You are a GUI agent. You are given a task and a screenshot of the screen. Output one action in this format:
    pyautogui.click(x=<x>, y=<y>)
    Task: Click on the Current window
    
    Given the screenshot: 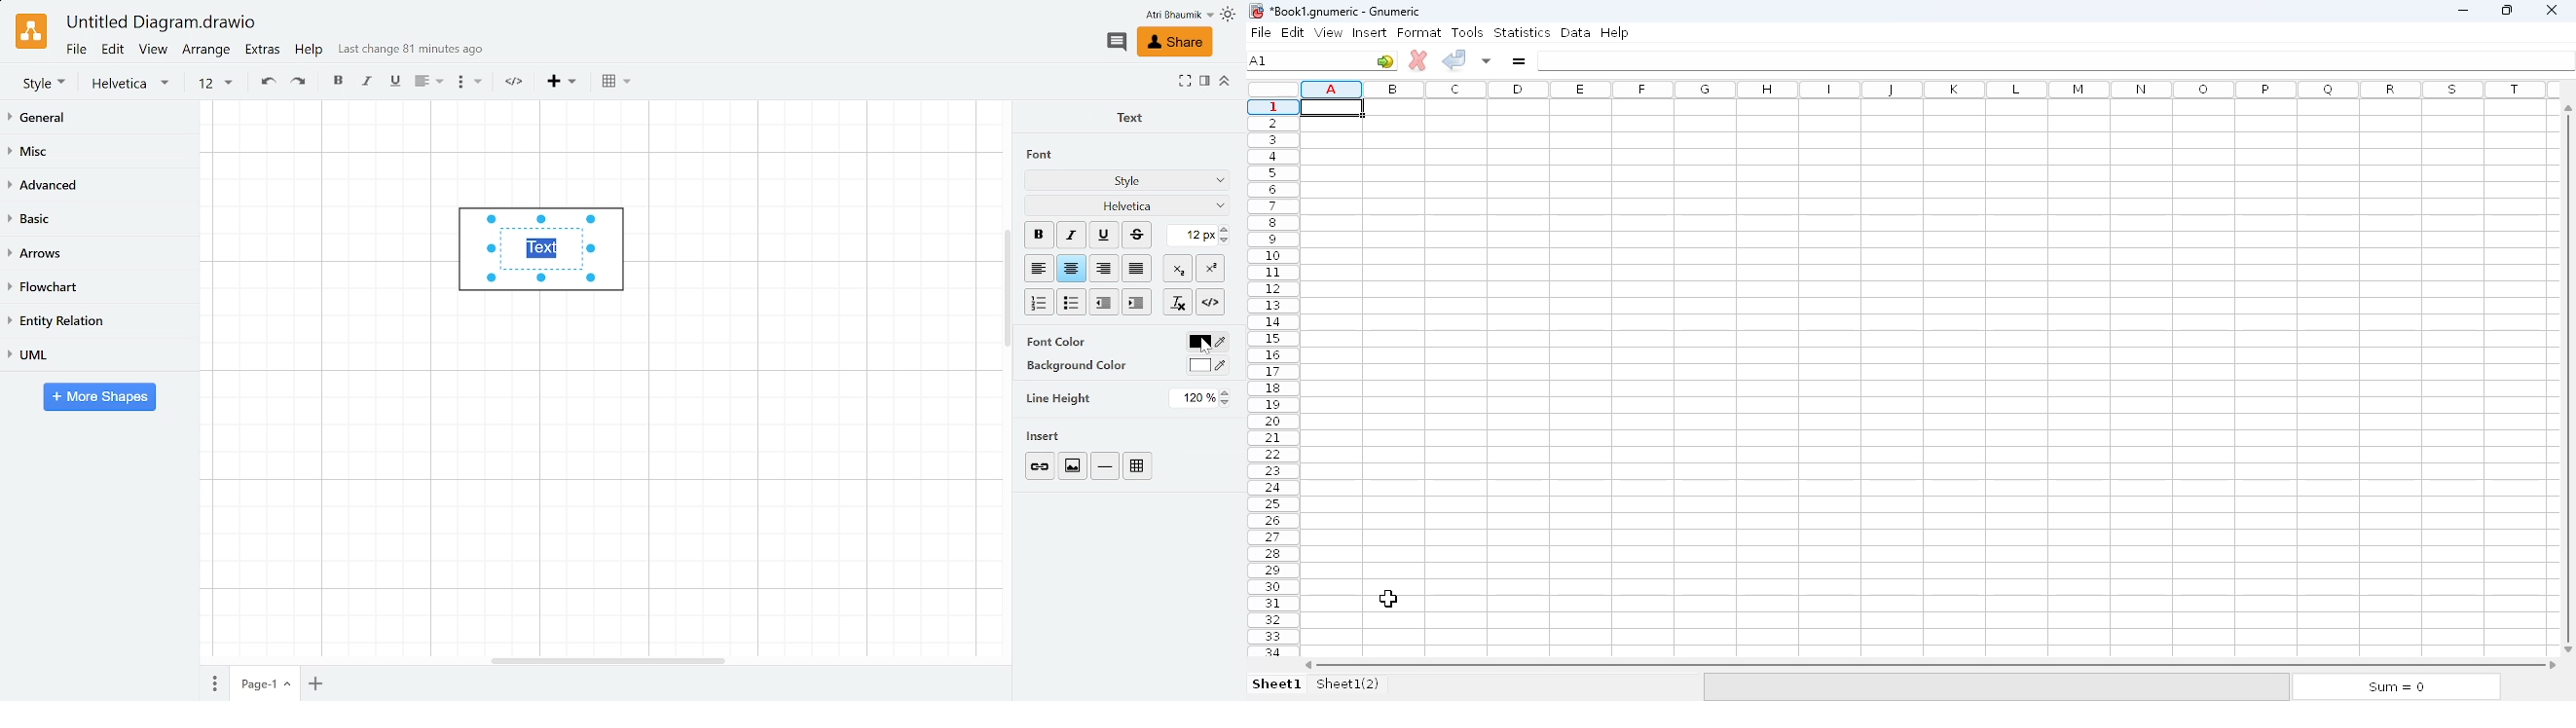 What is the action you would take?
    pyautogui.click(x=160, y=23)
    